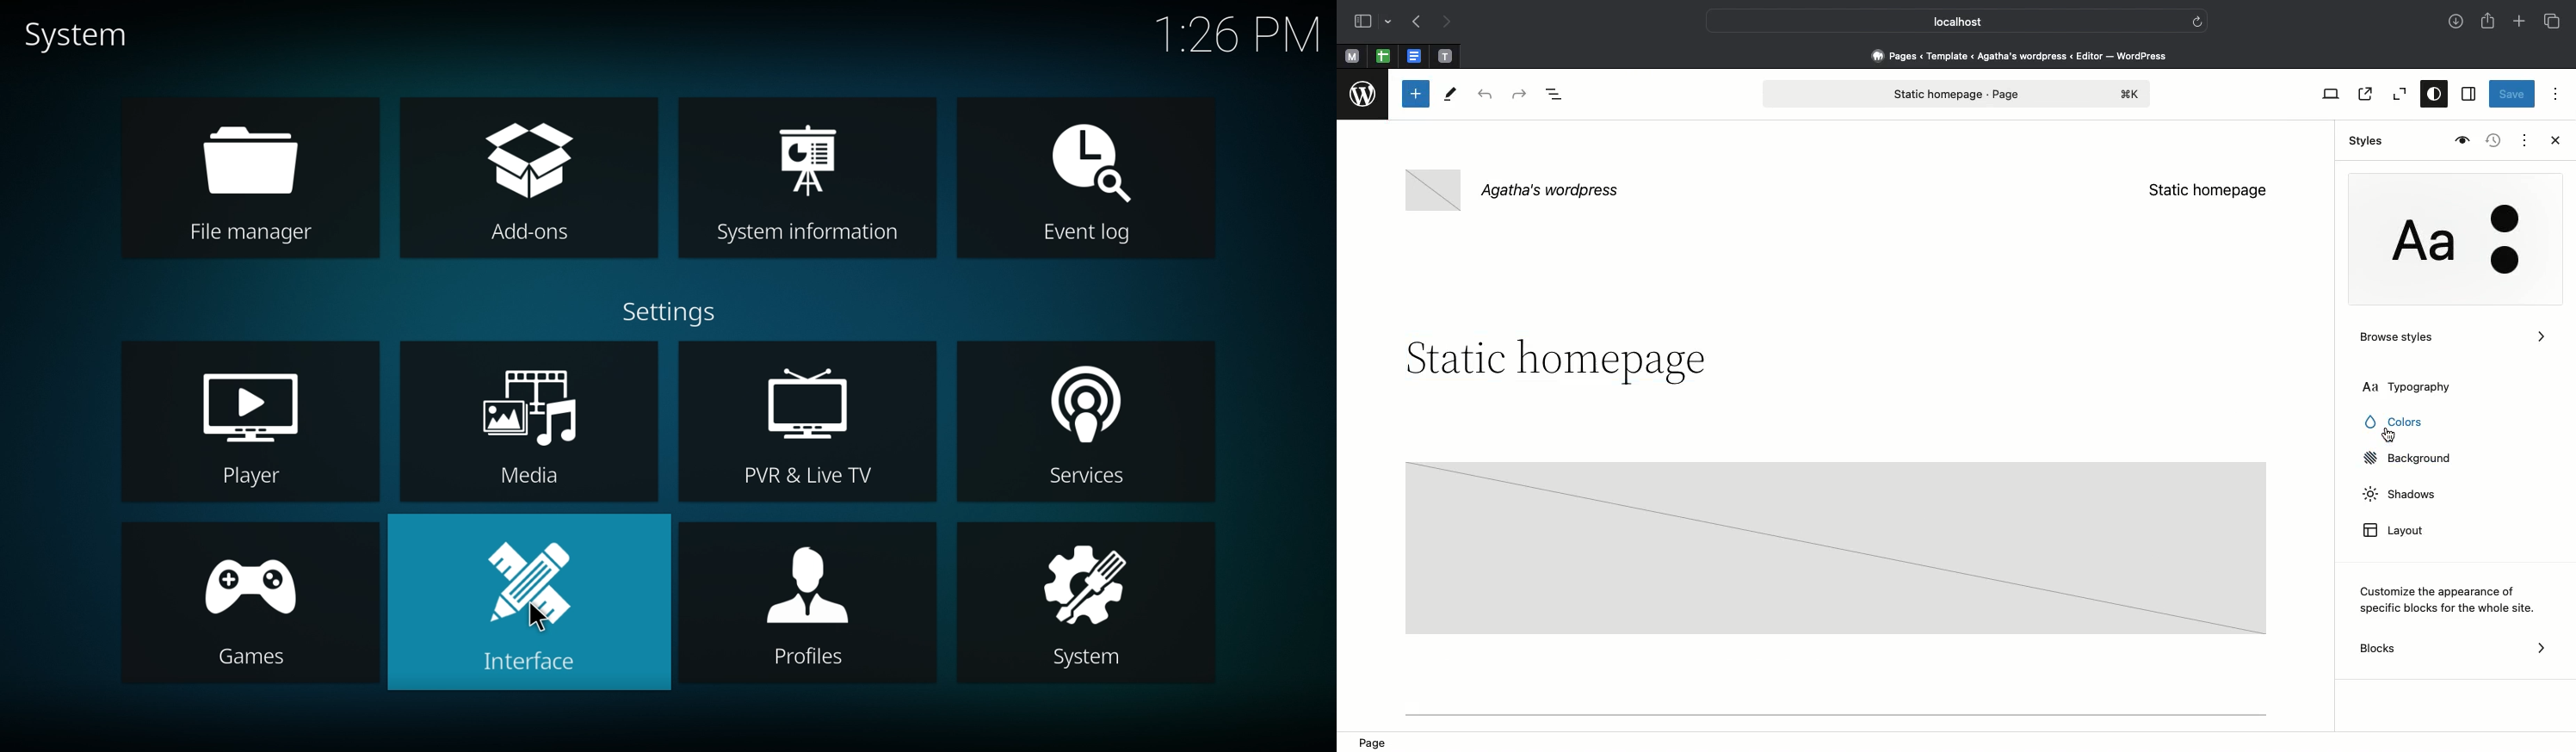  I want to click on system, so click(1088, 603).